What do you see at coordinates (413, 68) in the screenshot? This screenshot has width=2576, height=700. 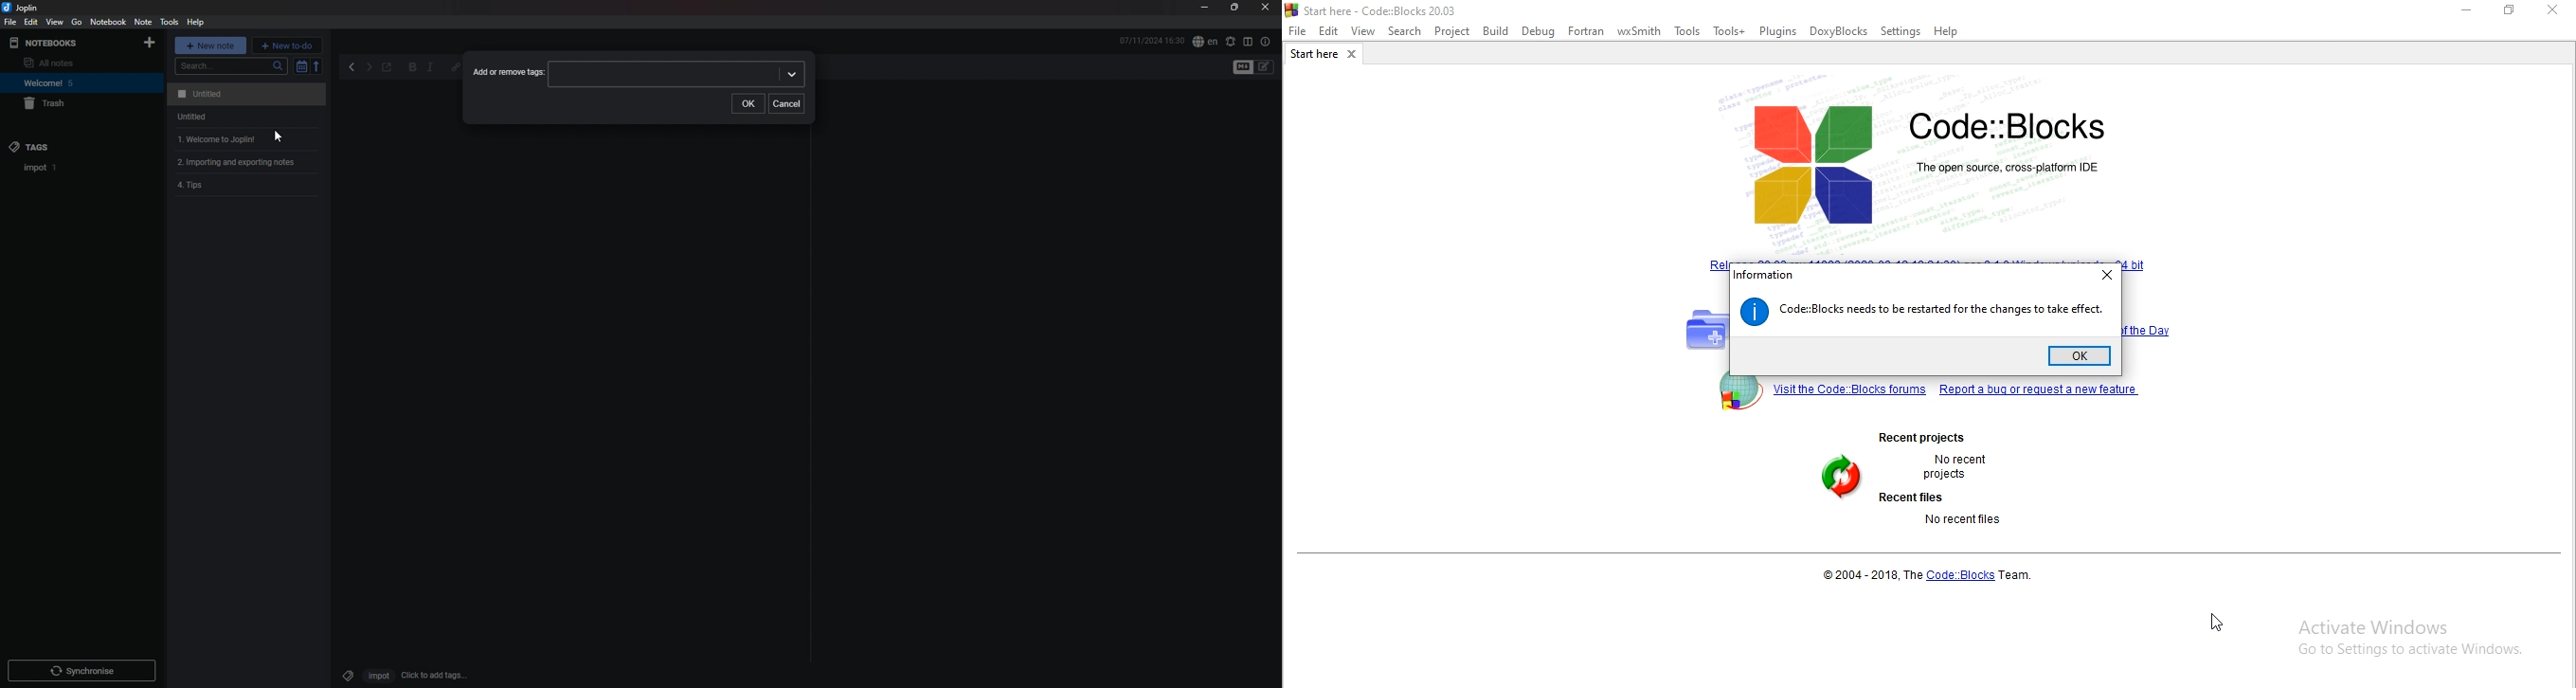 I see `bold` at bounding box center [413, 68].